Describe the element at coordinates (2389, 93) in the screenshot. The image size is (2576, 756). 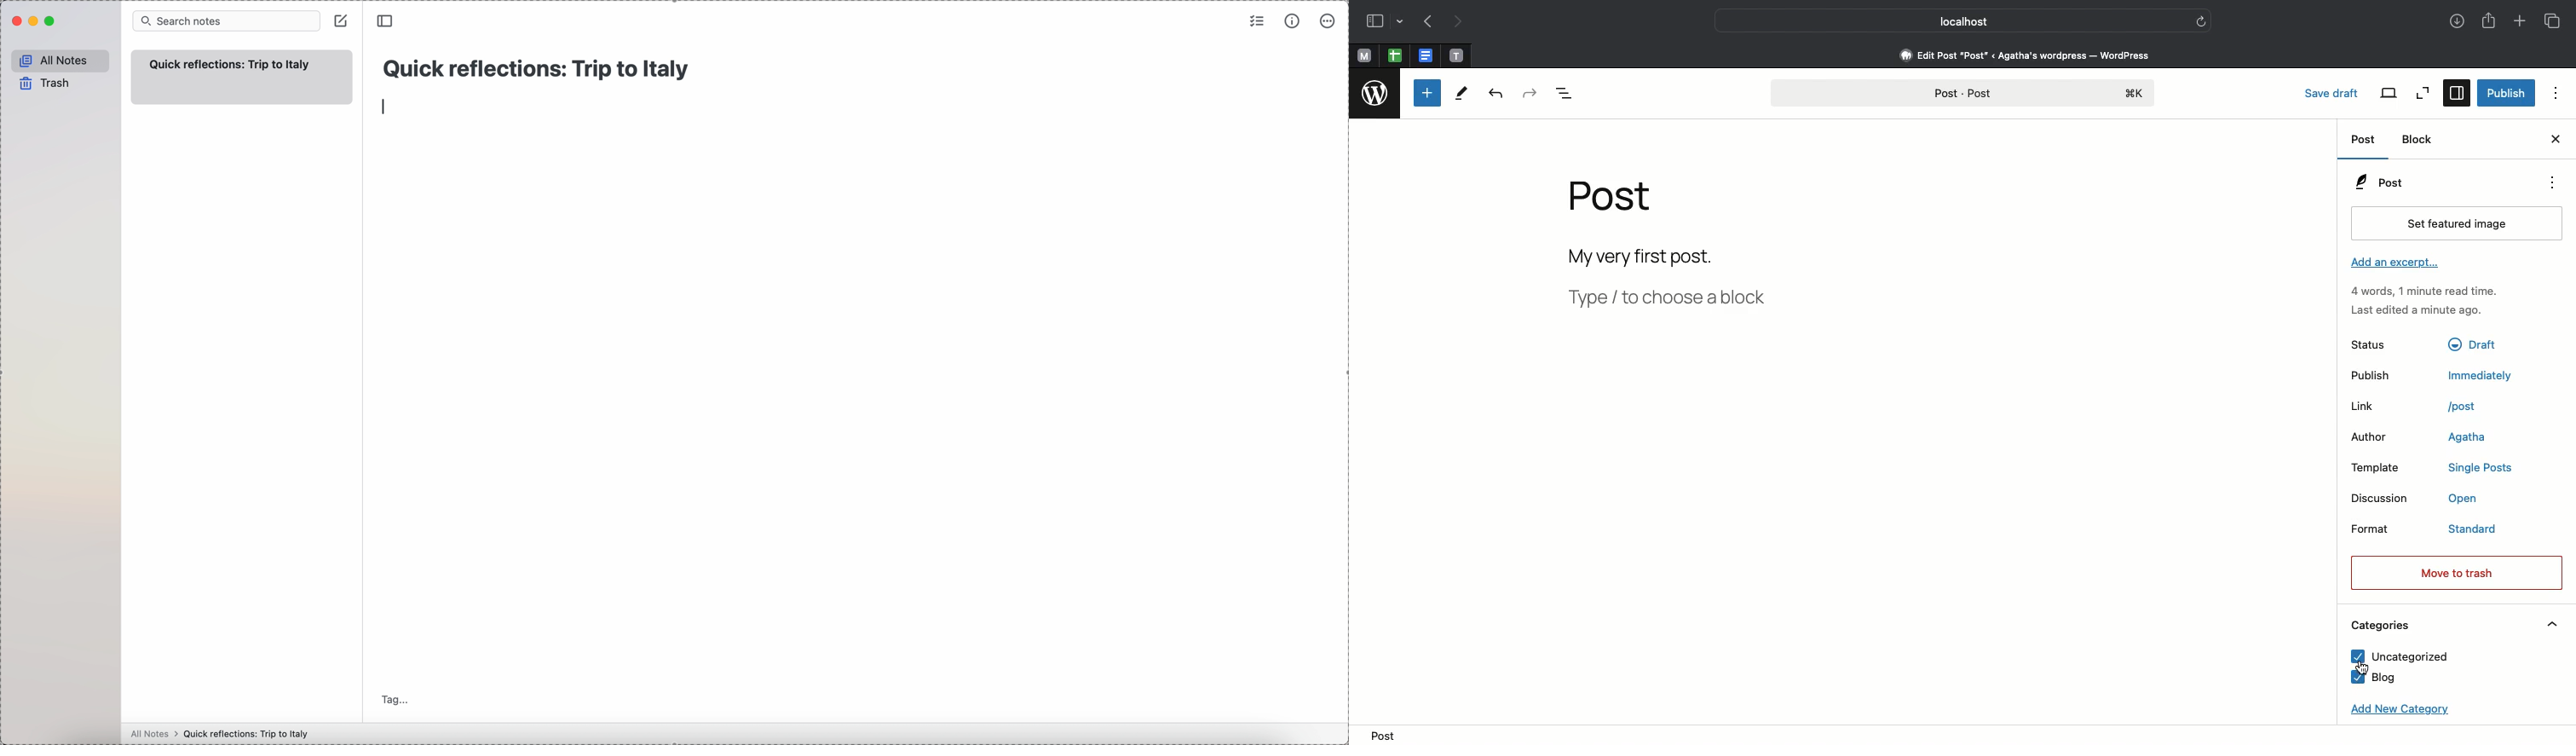
I see `View` at that location.